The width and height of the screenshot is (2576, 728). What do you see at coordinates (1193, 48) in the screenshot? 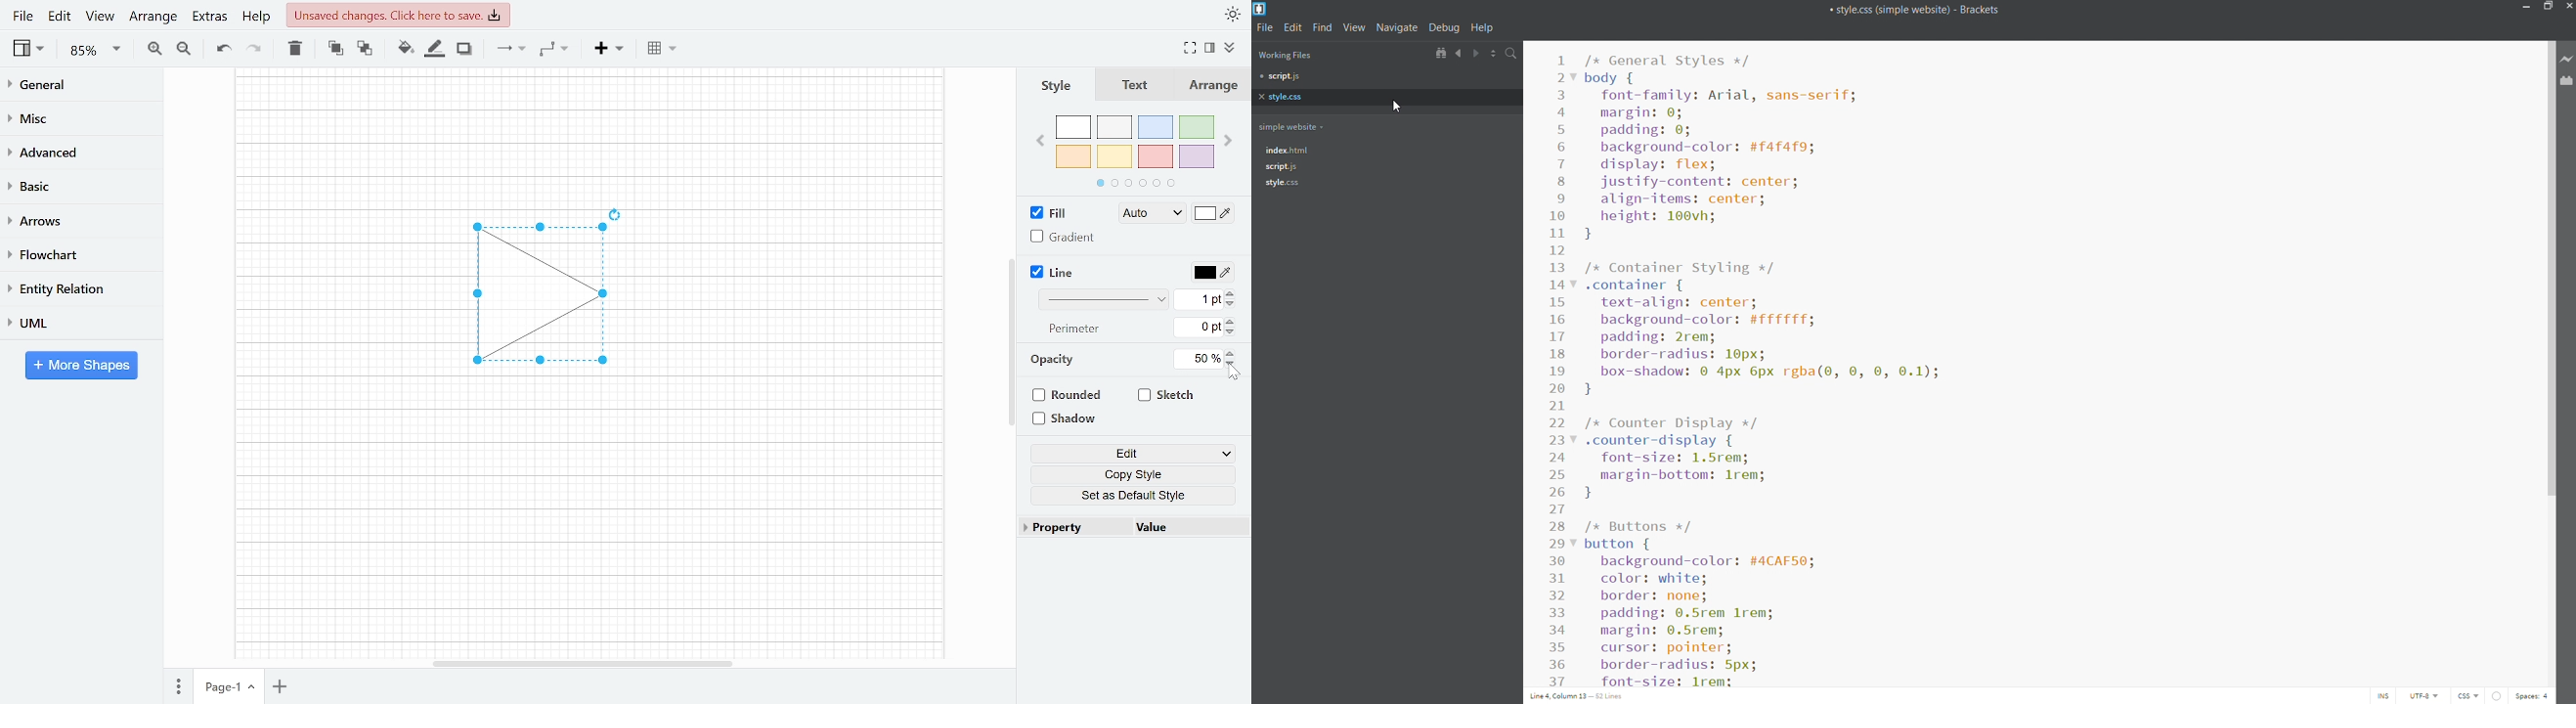
I see `Fullscreen` at bounding box center [1193, 48].